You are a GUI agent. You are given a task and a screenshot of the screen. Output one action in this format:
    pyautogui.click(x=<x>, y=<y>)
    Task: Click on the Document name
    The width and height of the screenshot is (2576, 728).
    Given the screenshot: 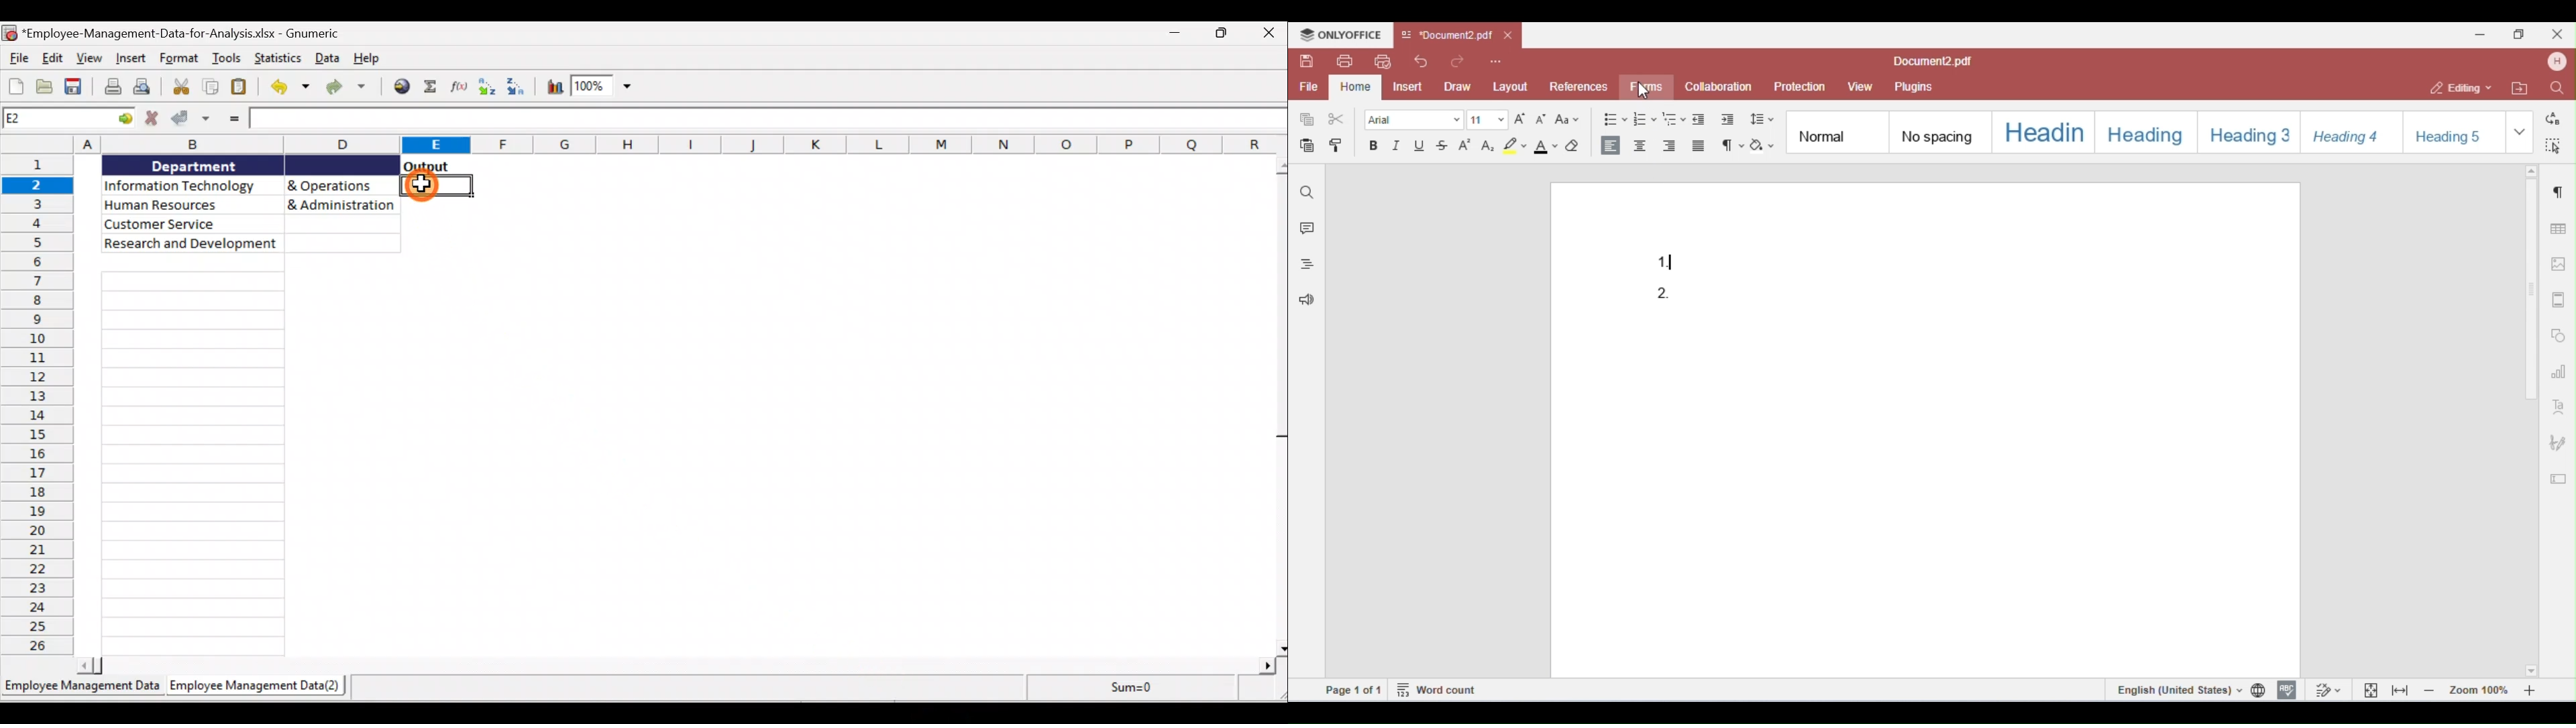 What is the action you would take?
    pyautogui.click(x=188, y=34)
    